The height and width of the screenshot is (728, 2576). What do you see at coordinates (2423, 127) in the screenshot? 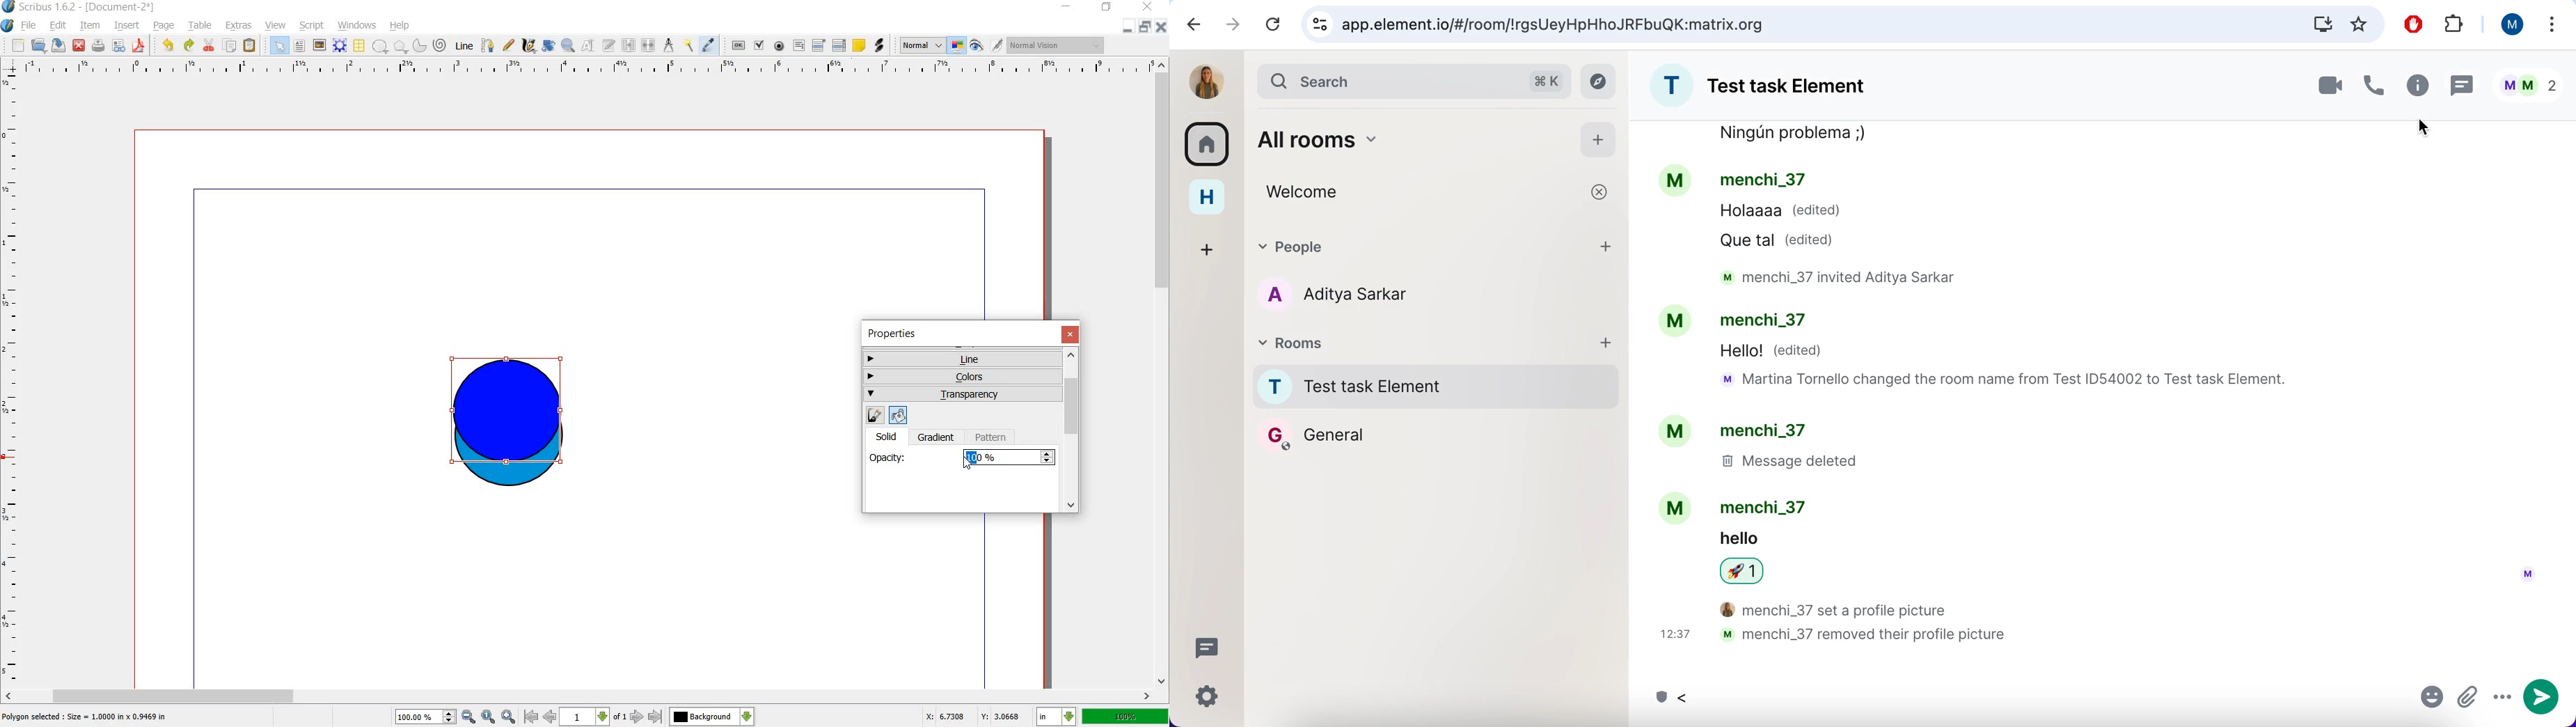
I see `cursor` at bounding box center [2423, 127].